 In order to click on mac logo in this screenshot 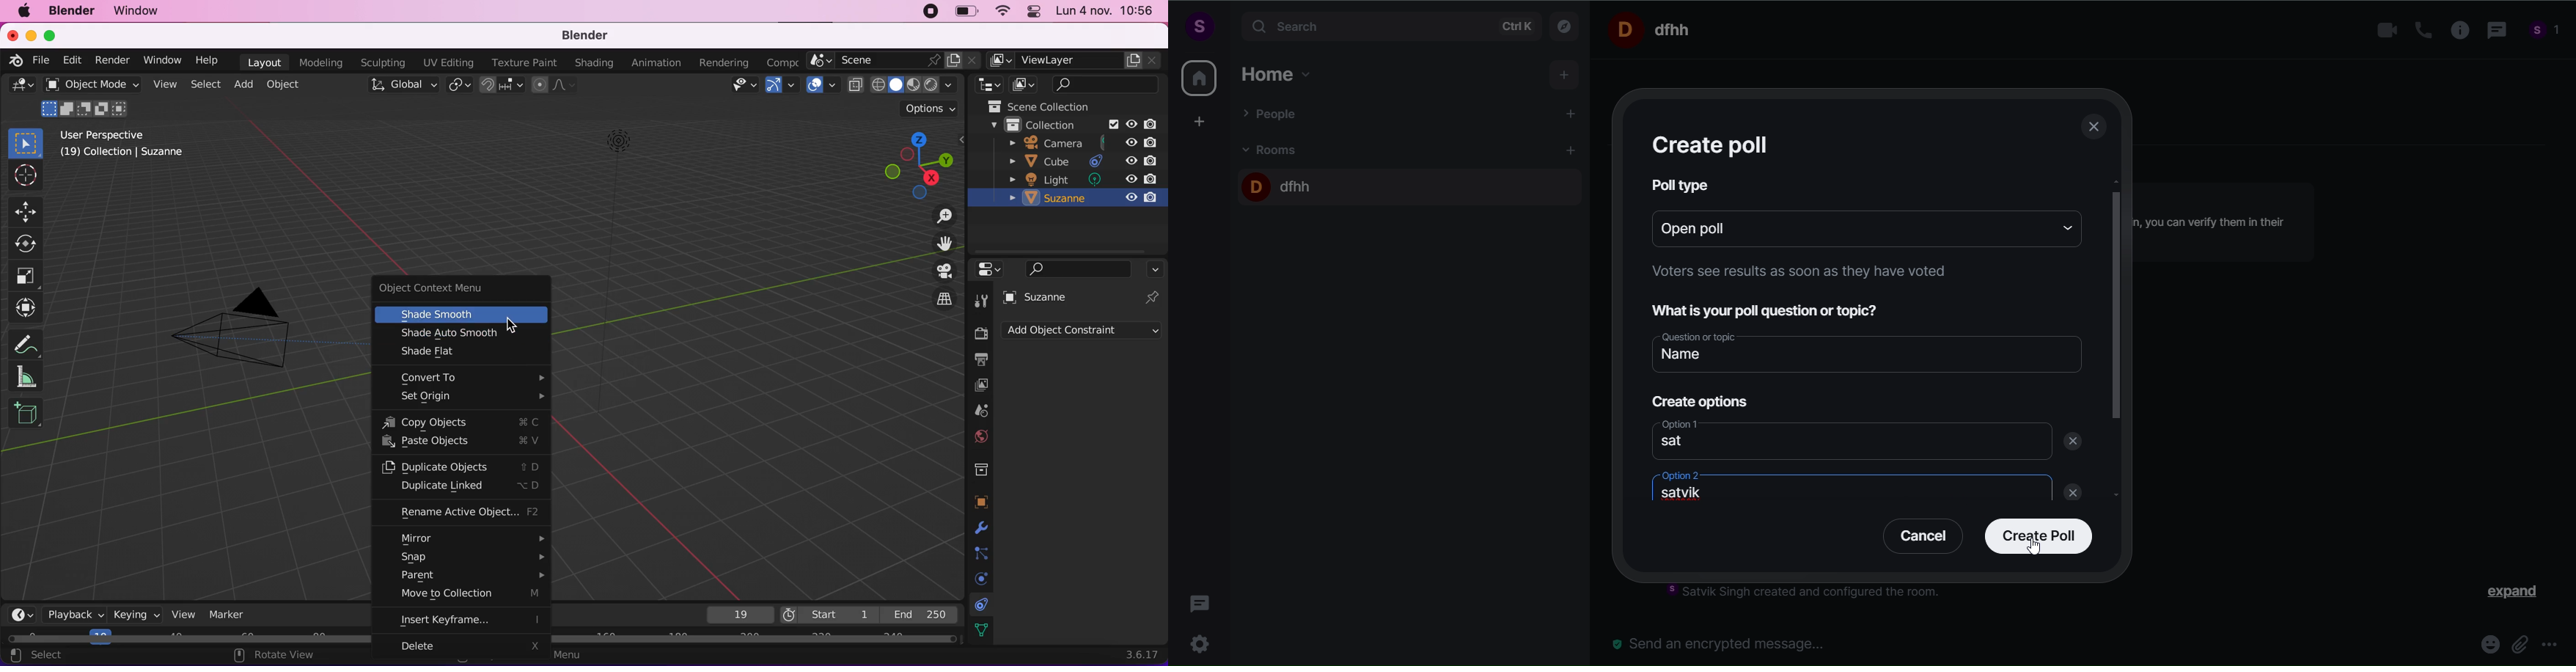, I will do `click(23, 11)`.